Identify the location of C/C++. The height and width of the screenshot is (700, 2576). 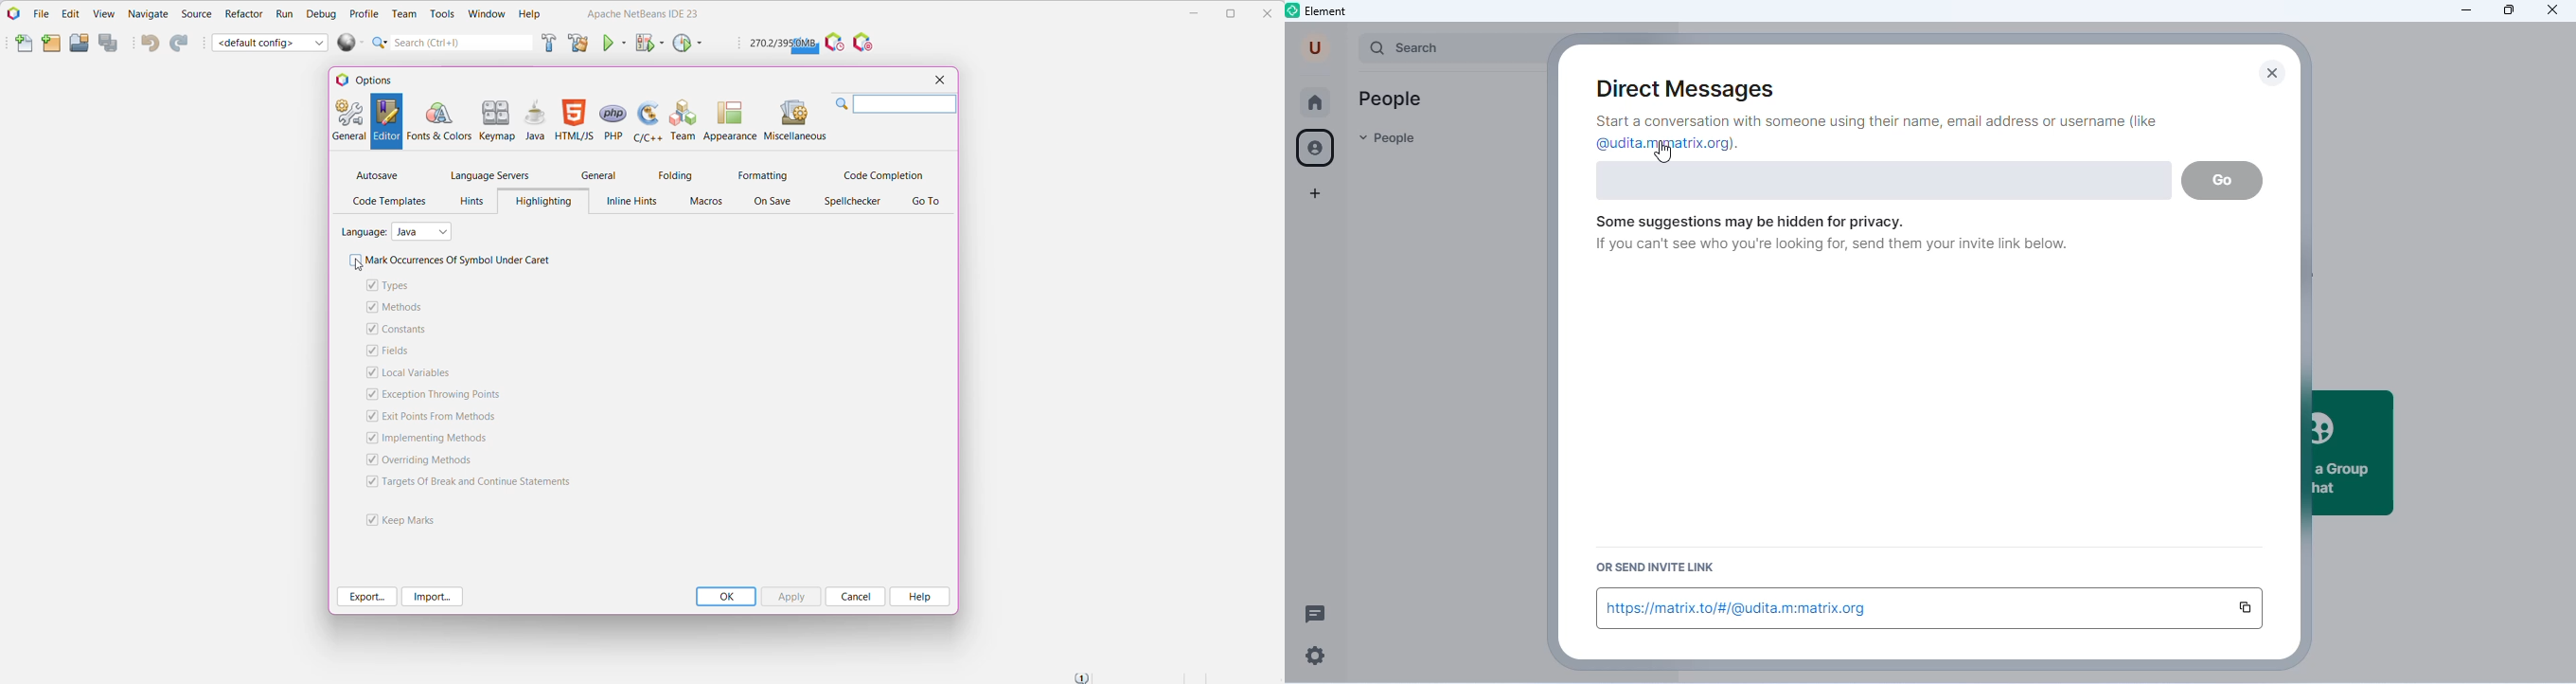
(648, 121).